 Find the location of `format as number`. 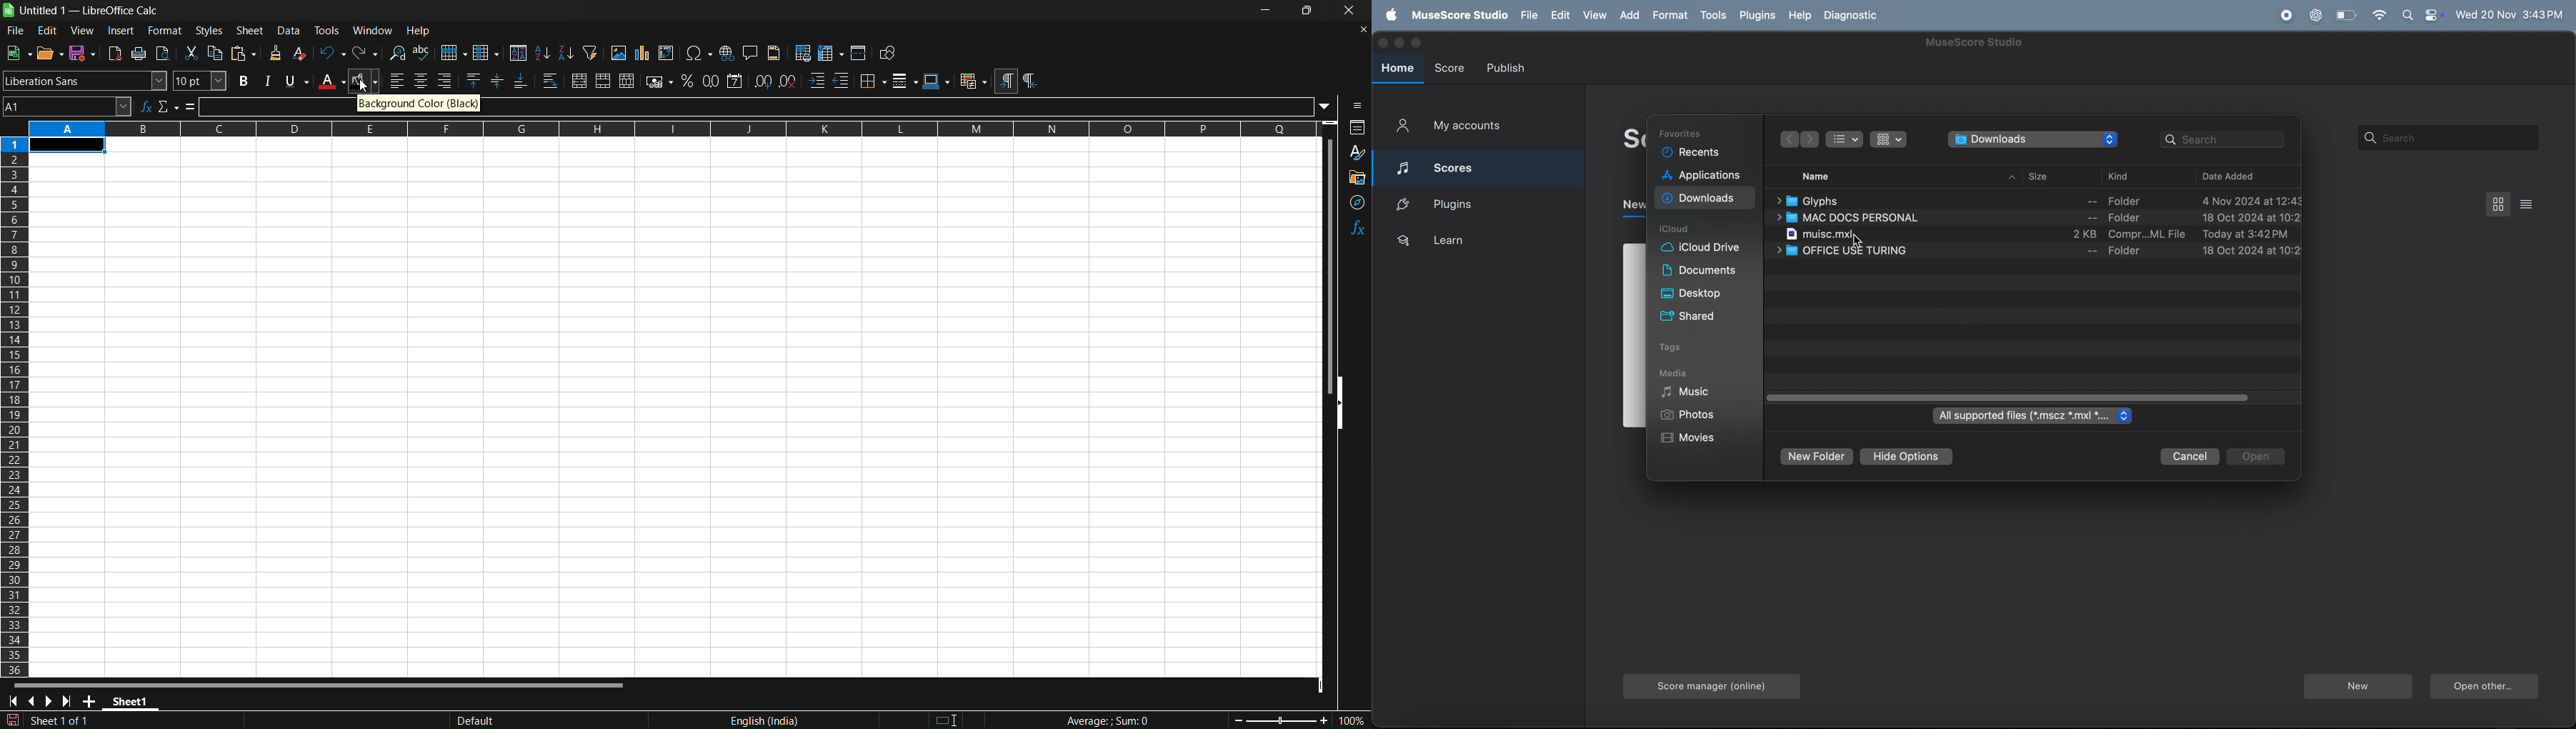

format as number is located at coordinates (712, 81).